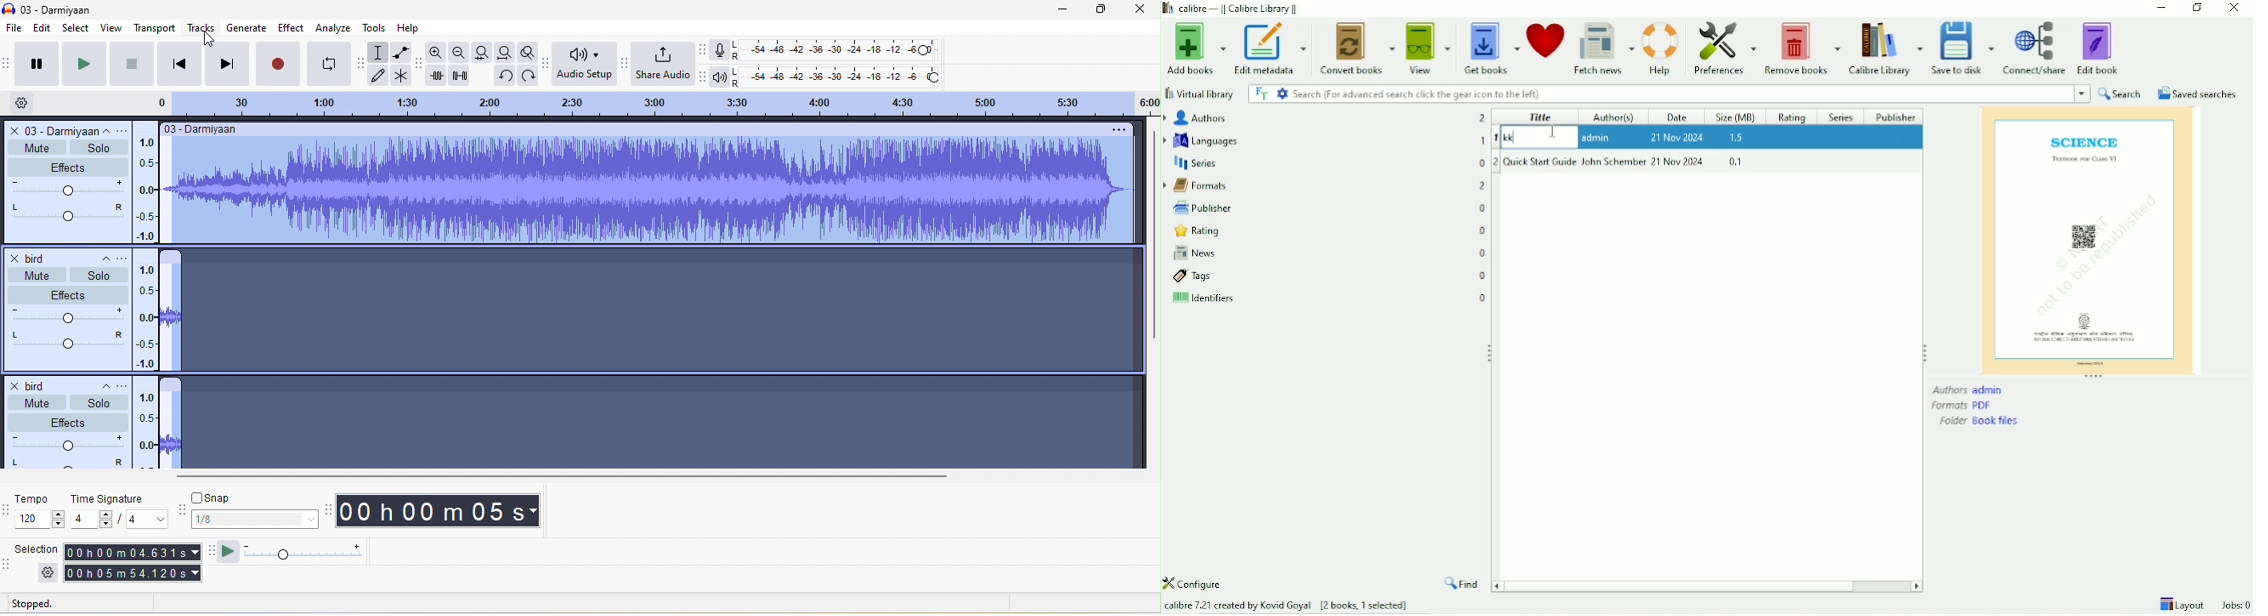  I want to click on 0, so click(1484, 276).